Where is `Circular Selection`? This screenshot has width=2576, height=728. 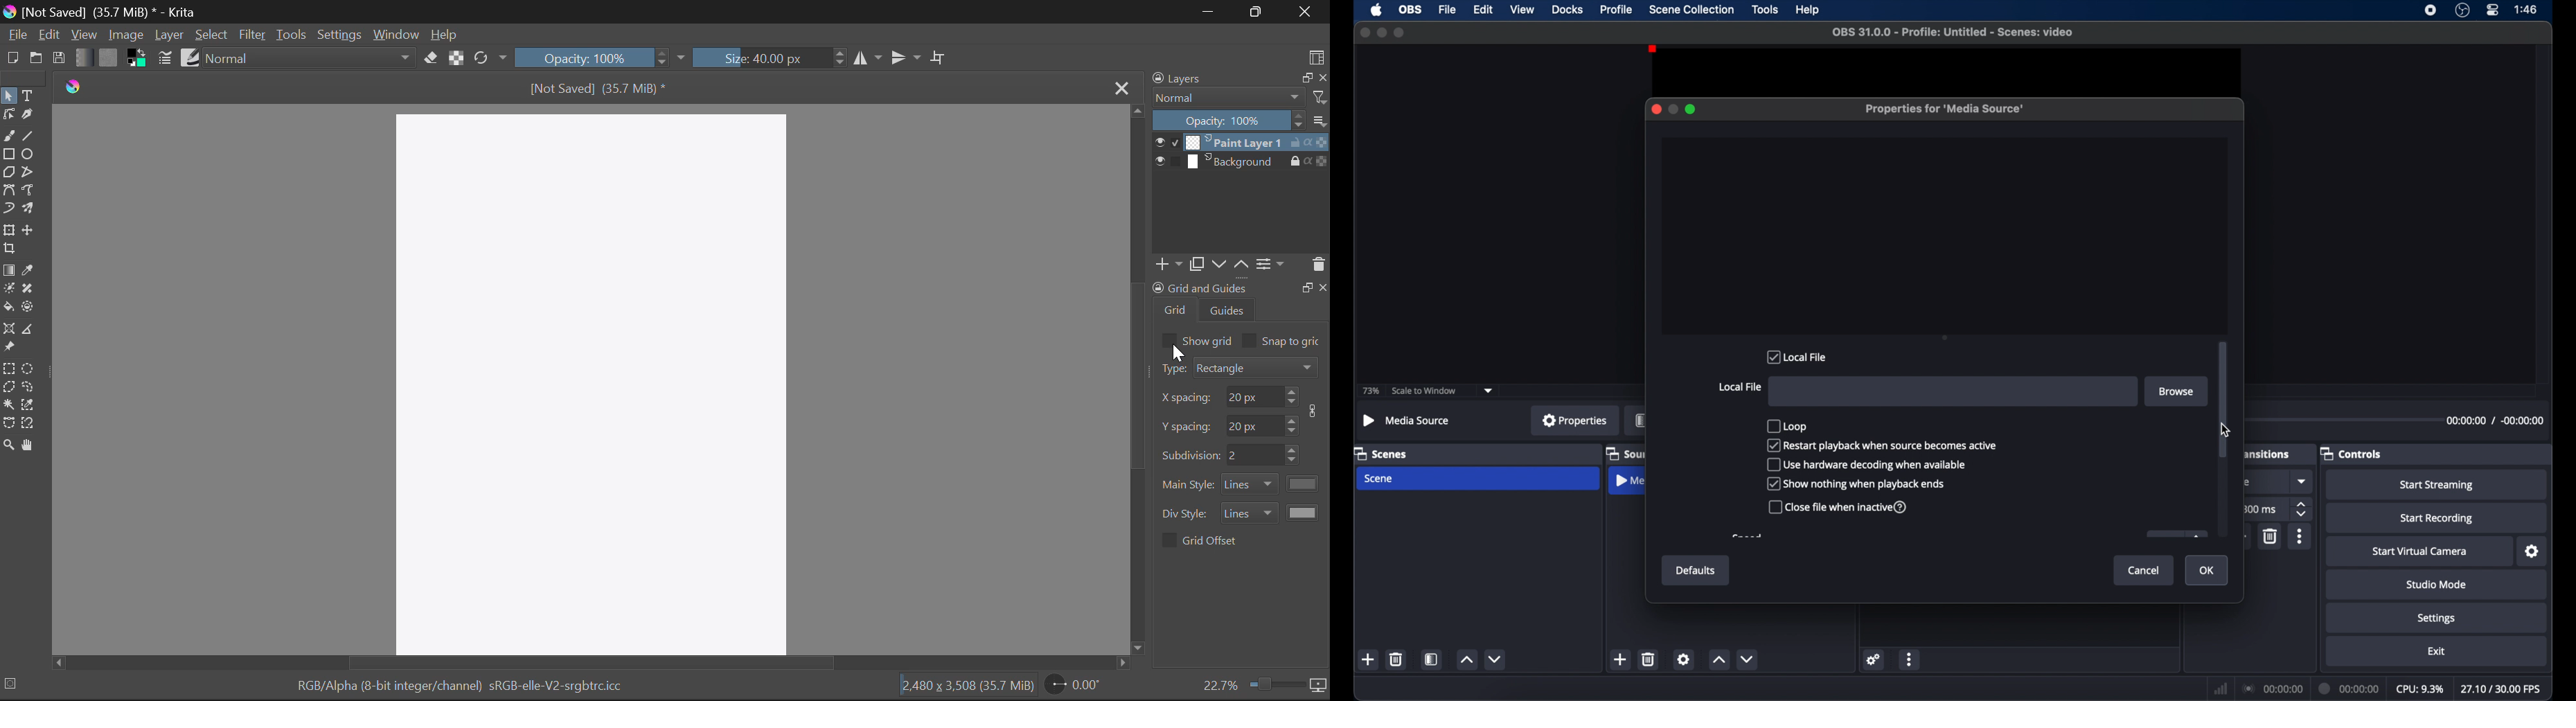 Circular Selection is located at coordinates (30, 369).